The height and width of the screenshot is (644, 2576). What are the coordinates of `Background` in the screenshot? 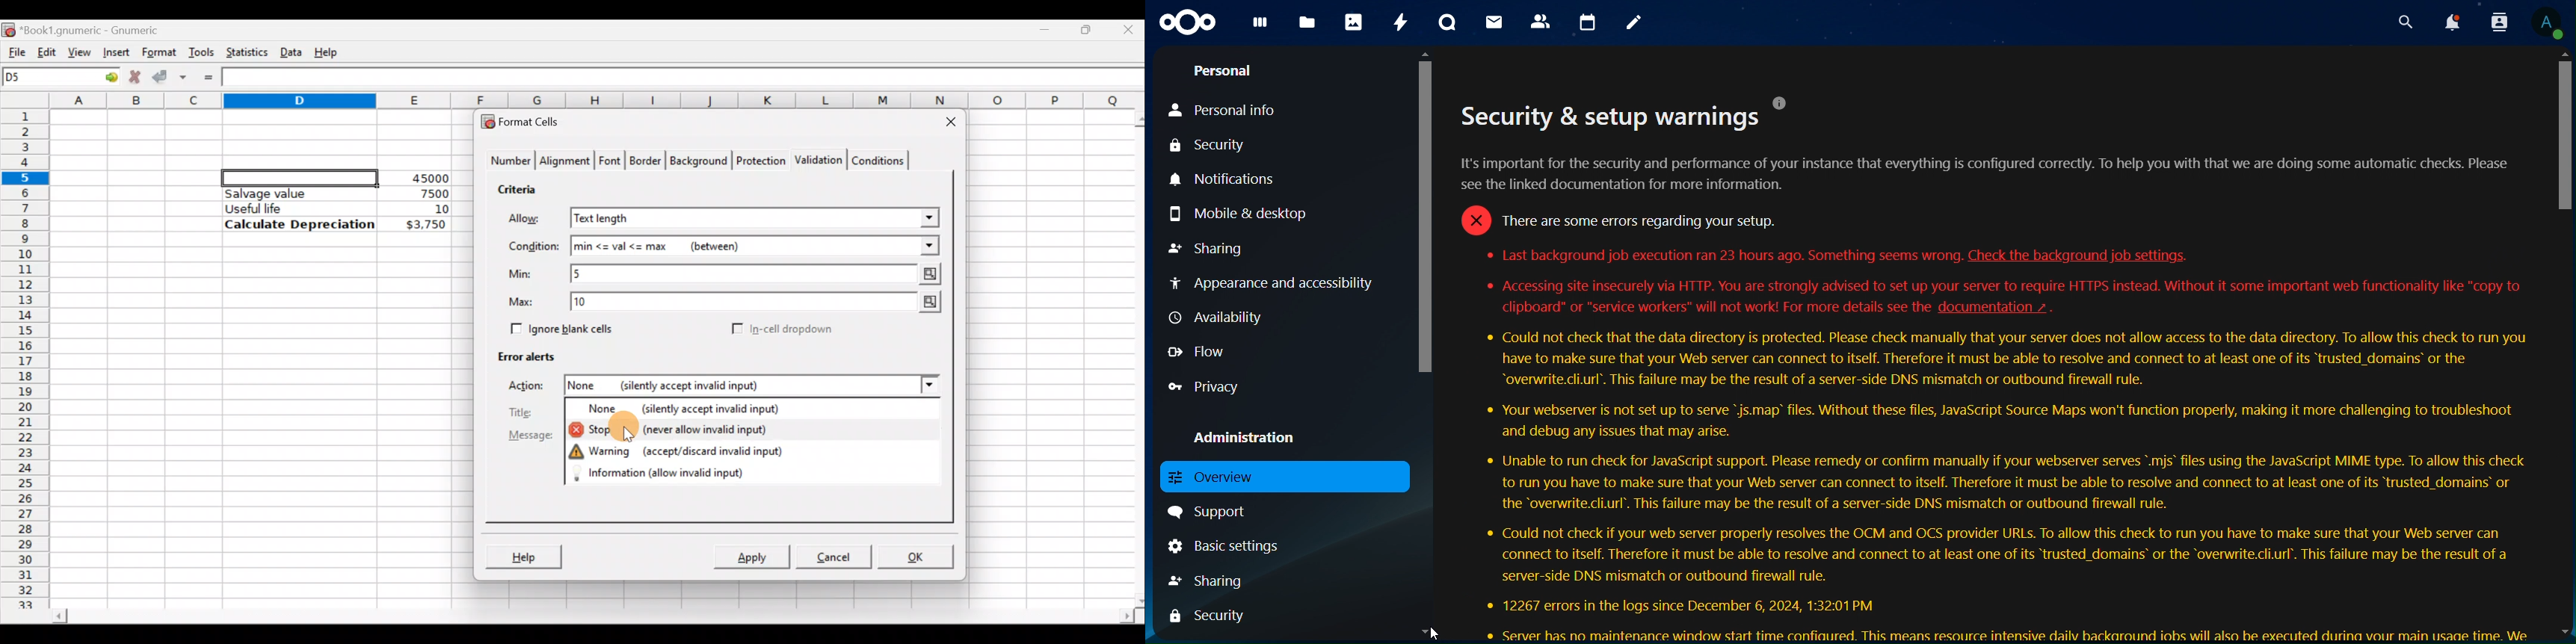 It's located at (698, 160).